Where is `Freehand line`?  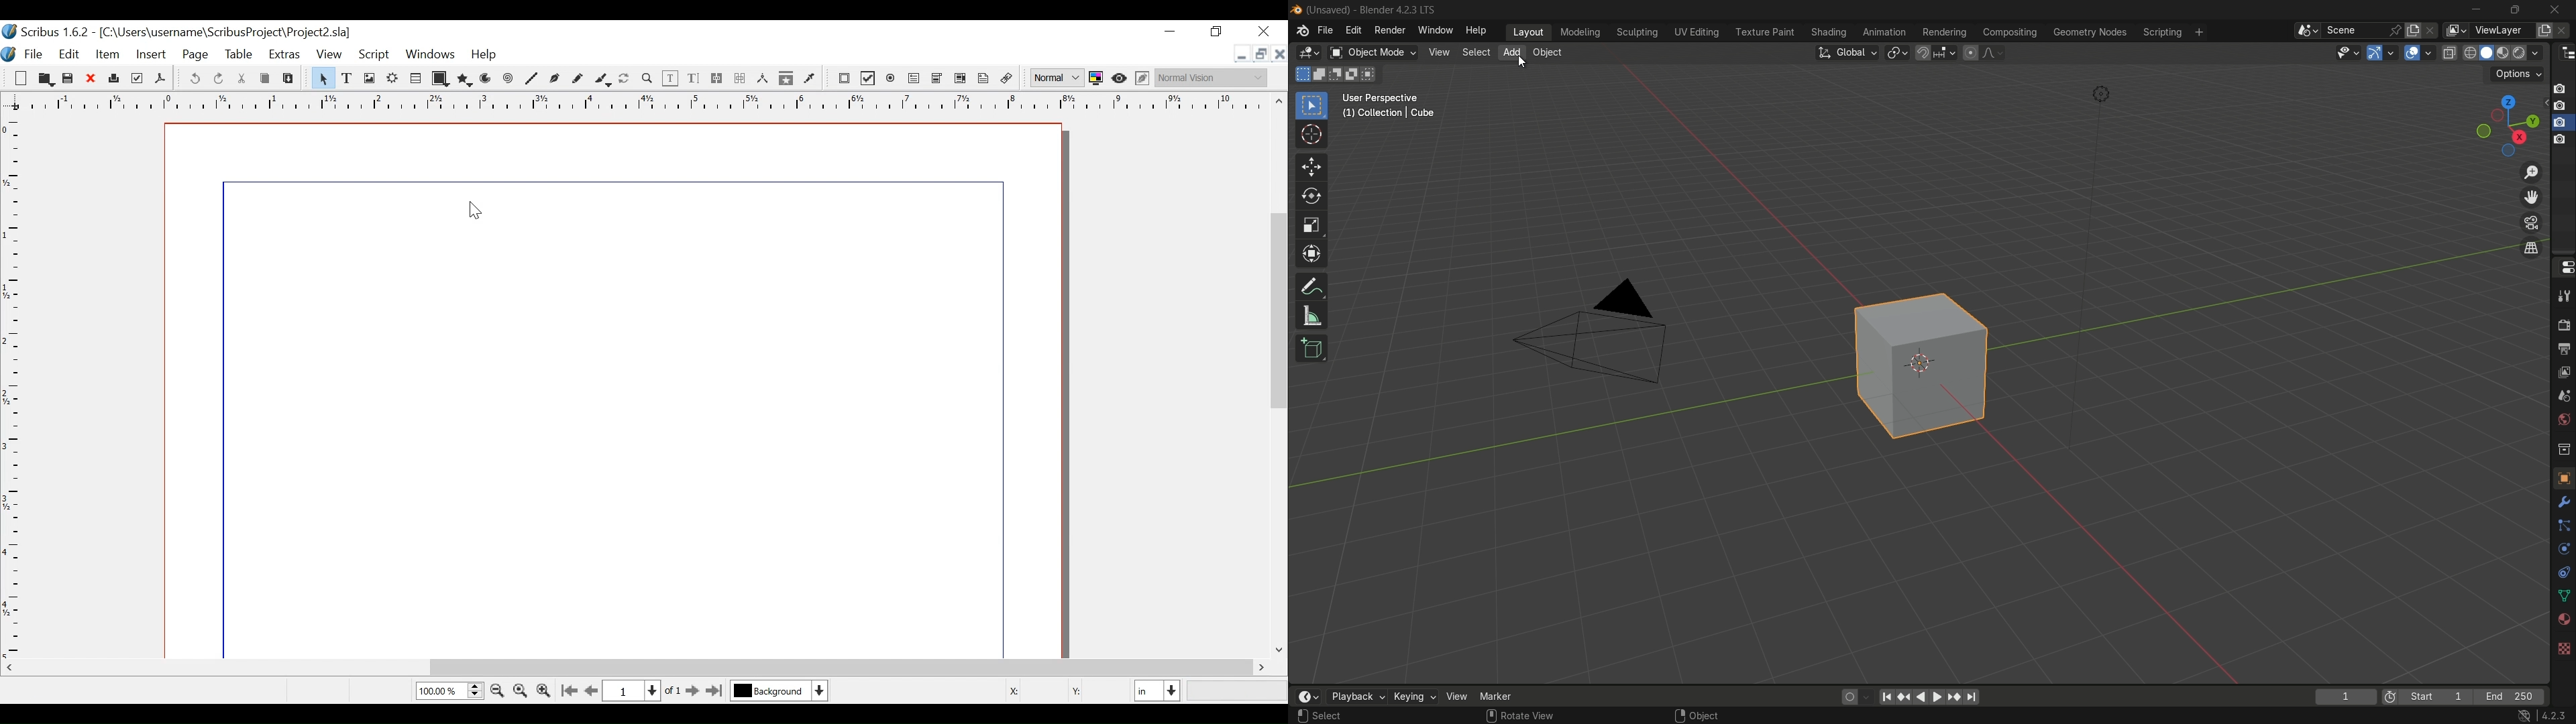
Freehand line is located at coordinates (578, 79).